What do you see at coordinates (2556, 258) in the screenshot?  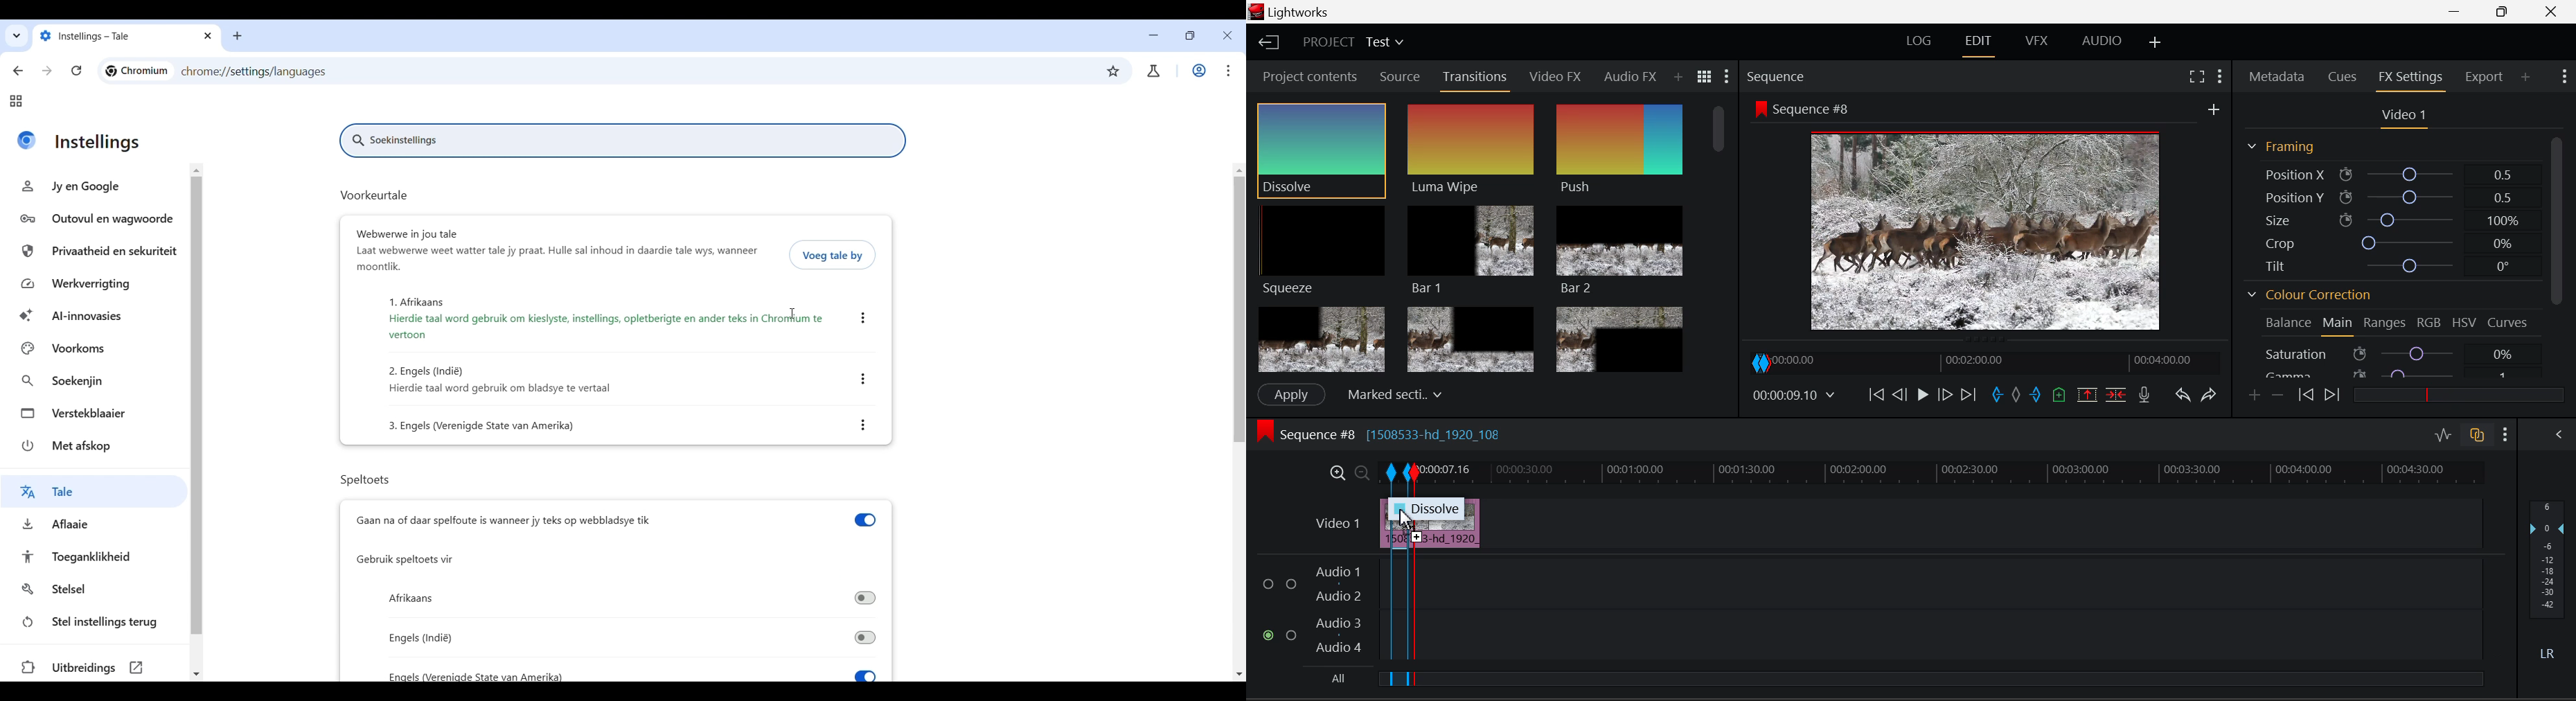 I see `Scroll Bar` at bounding box center [2556, 258].